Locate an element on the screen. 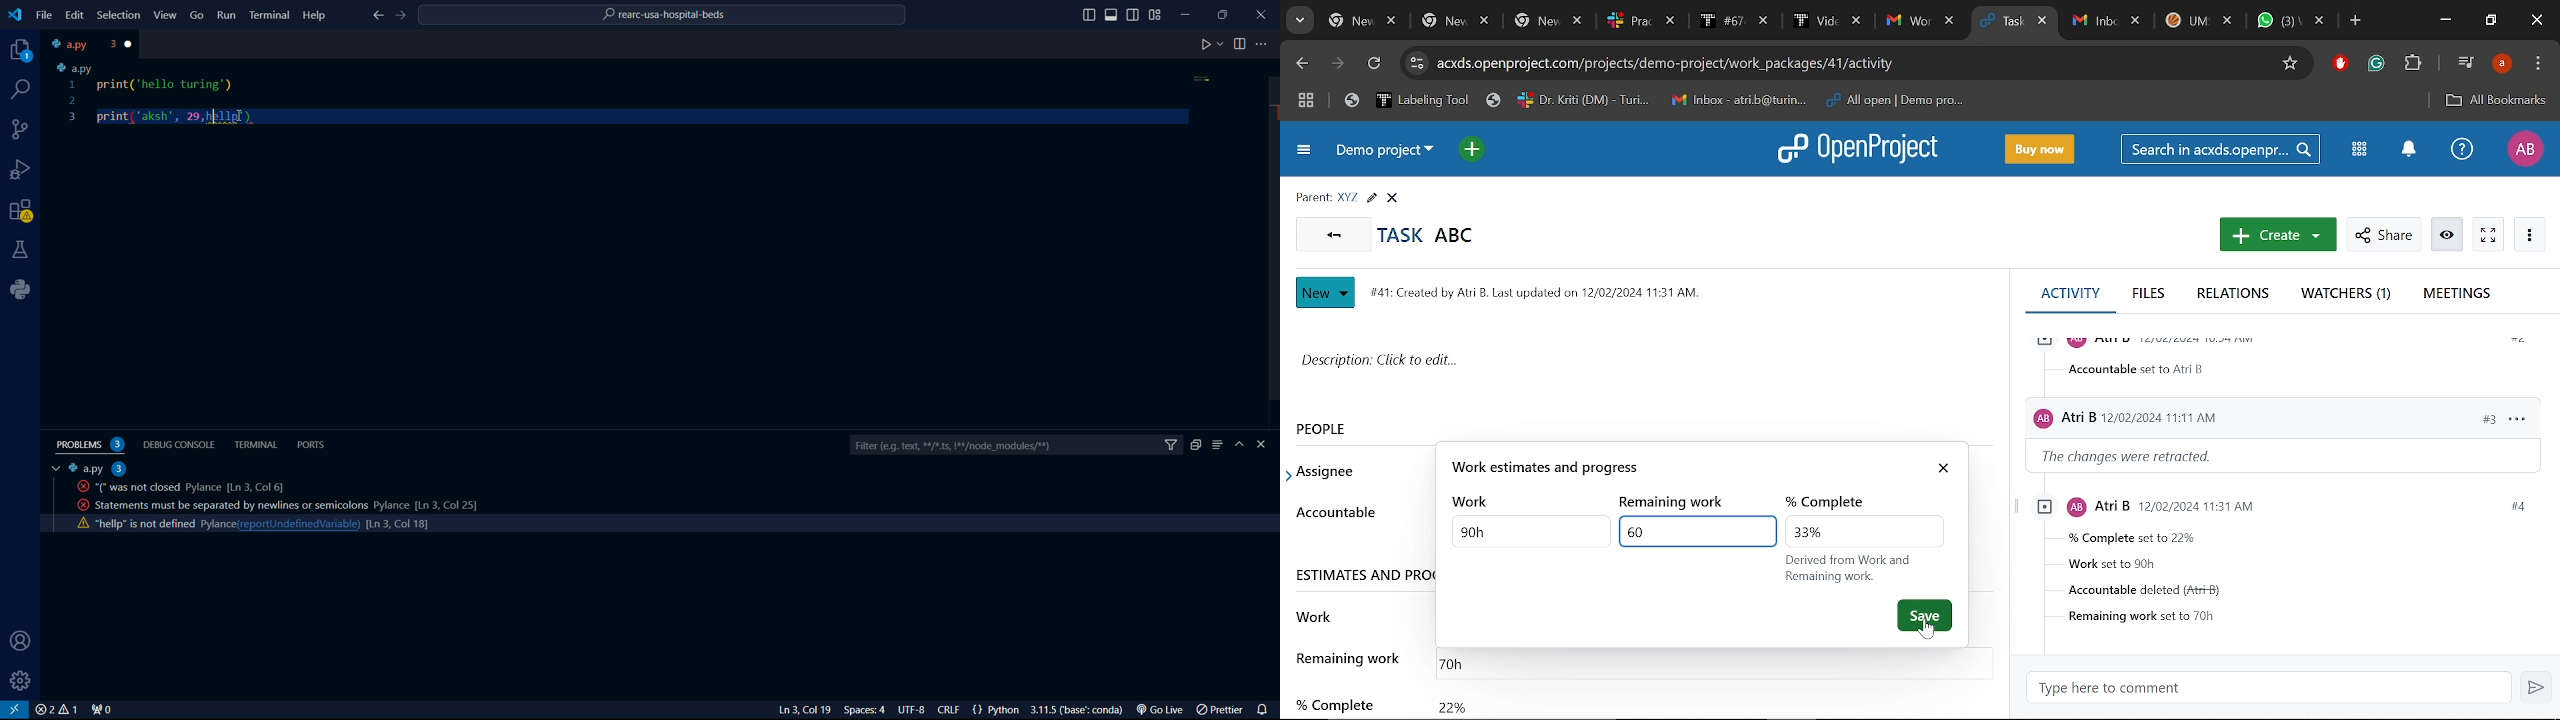 The image size is (2576, 728). Search tabs is located at coordinates (1302, 22).